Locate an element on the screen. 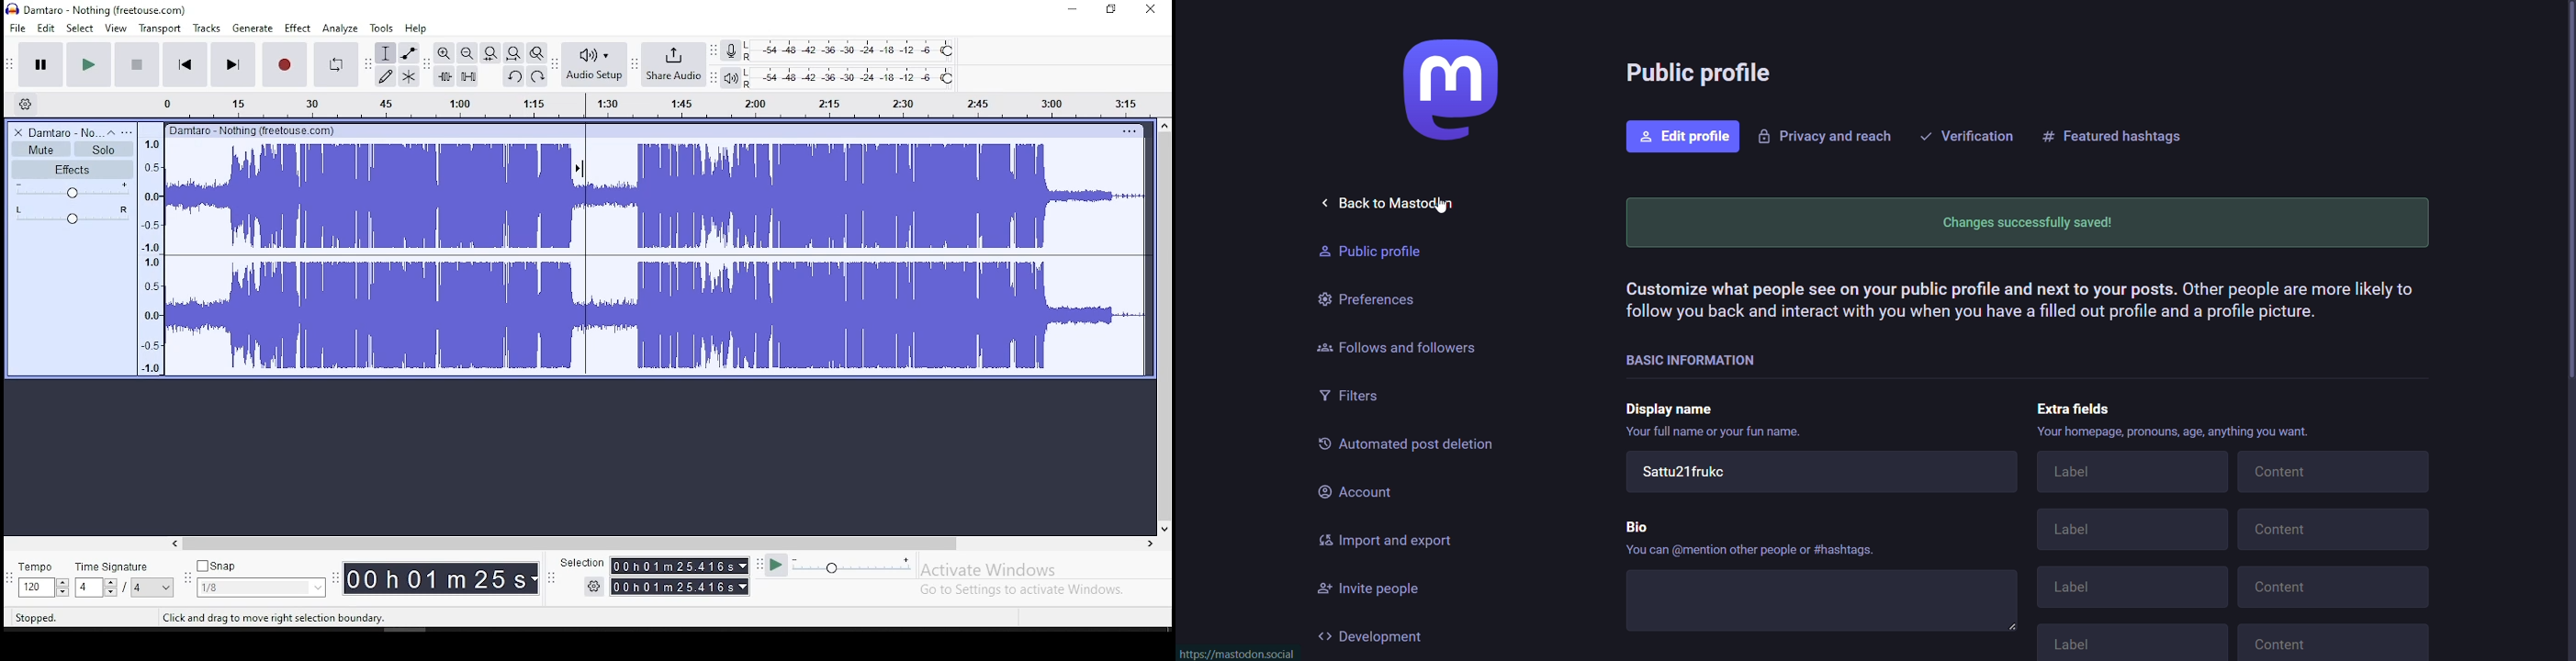 This screenshot has width=2576, height=672. Content  is located at coordinates (2340, 641).